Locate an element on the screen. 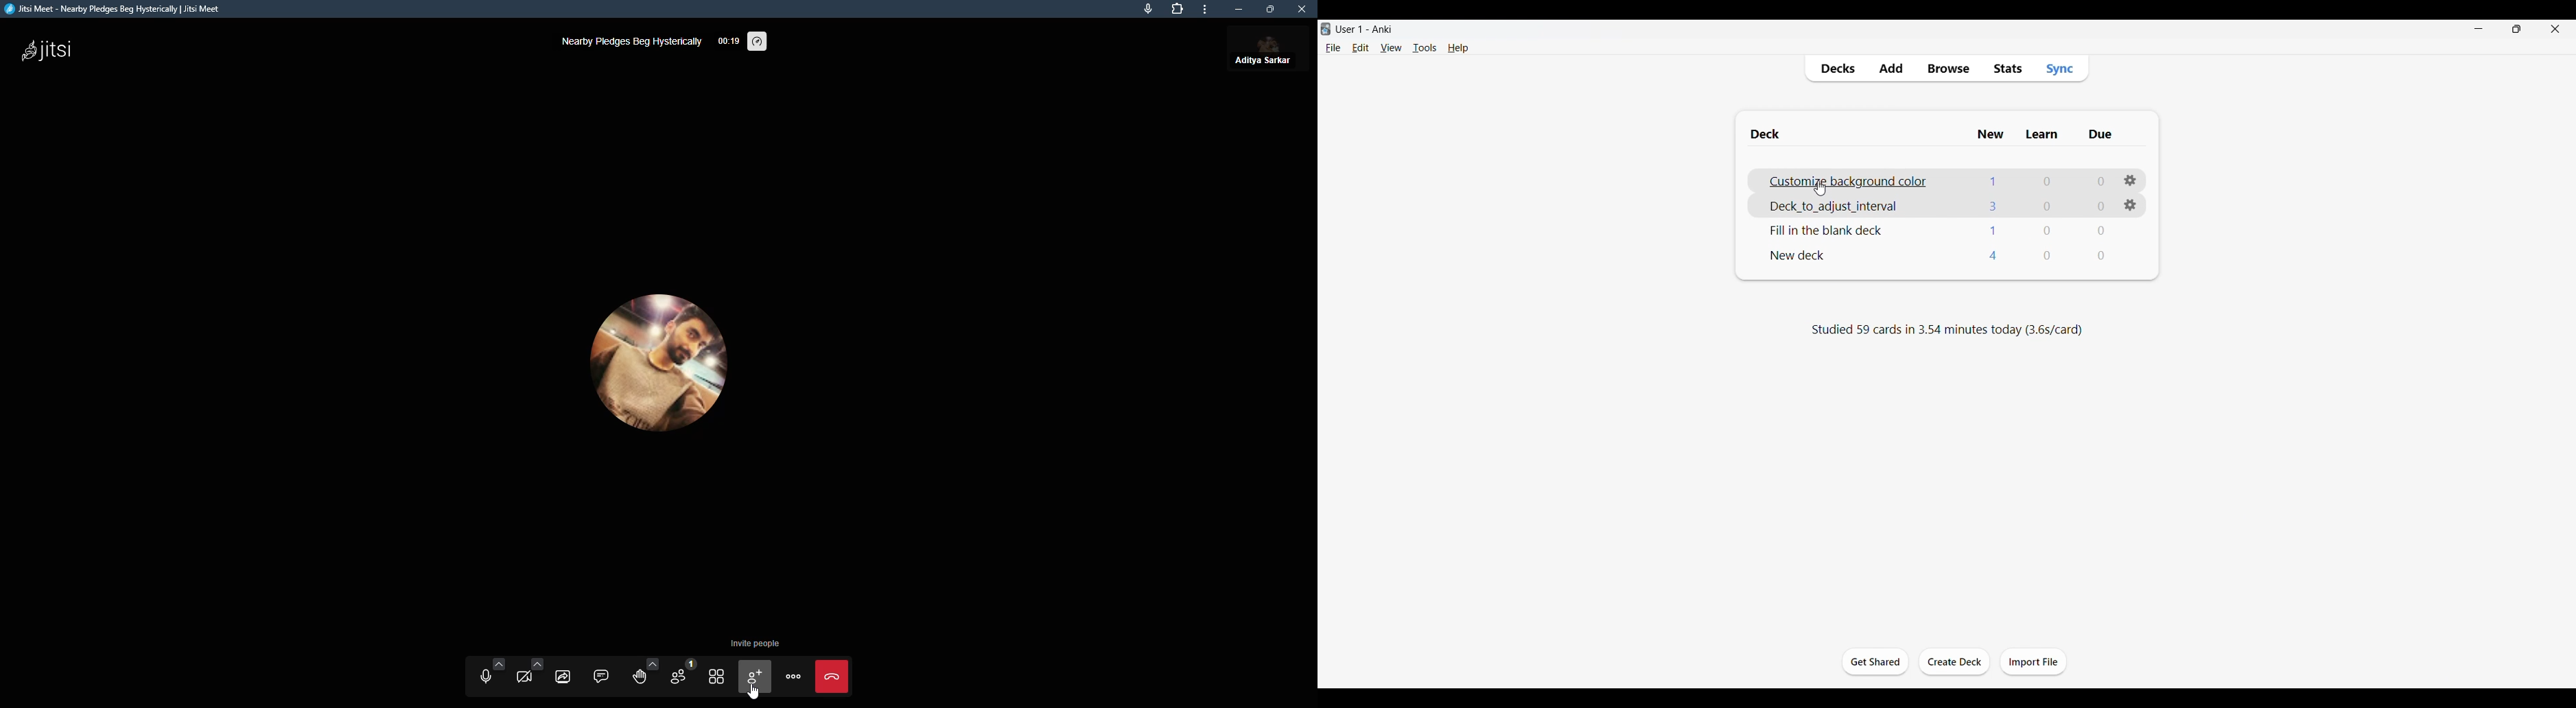 The height and width of the screenshot is (728, 2576). Deck list is located at coordinates (1841, 206).